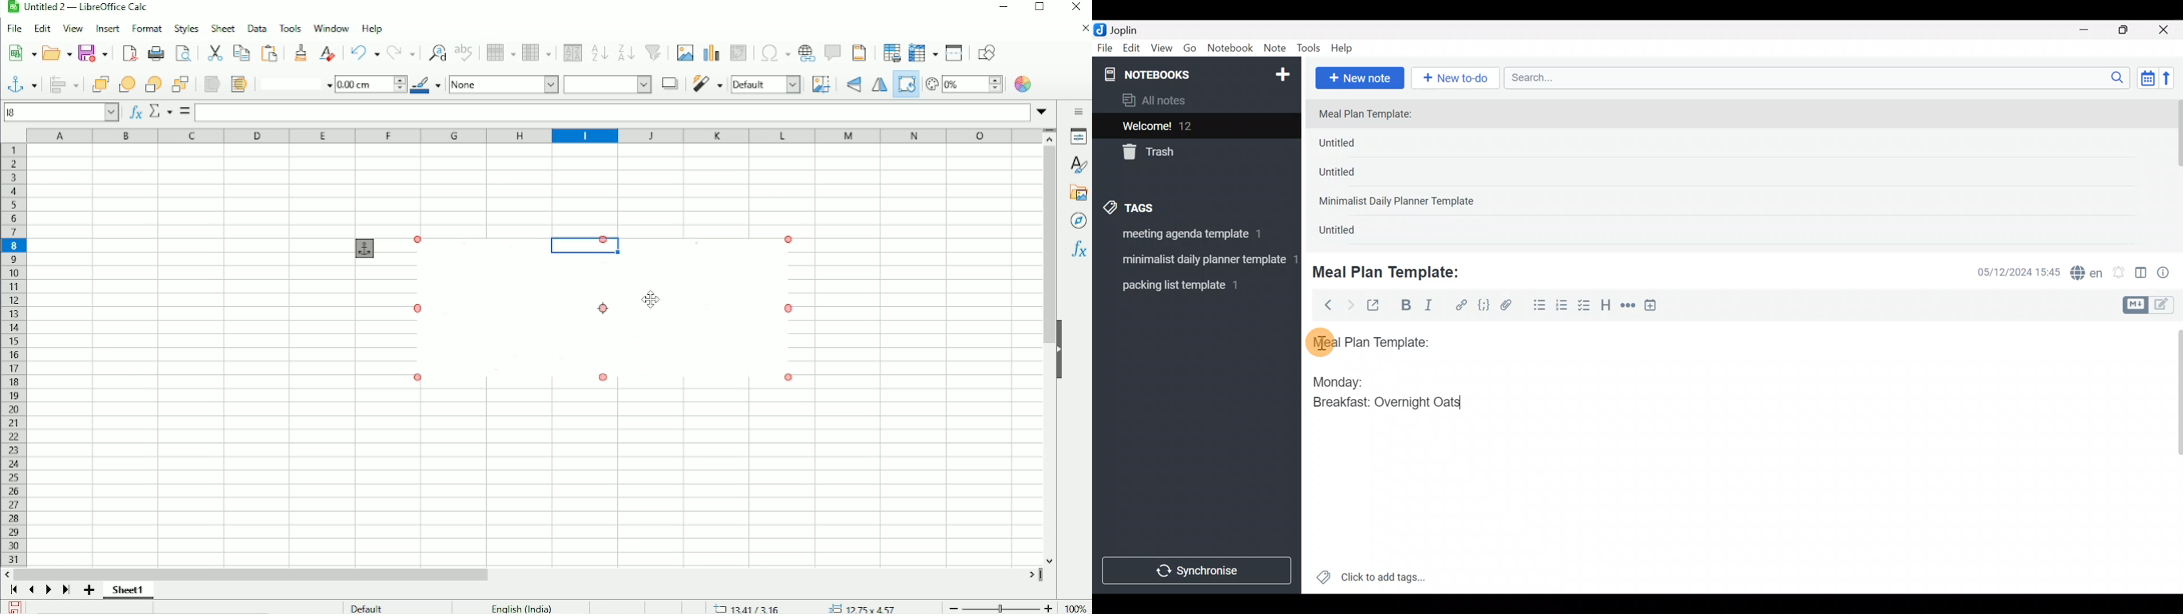 The image size is (2184, 616). What do you see at coordinates (291, 29) in the screenshot?
I see `Tools` at bounding box center [291, 29].